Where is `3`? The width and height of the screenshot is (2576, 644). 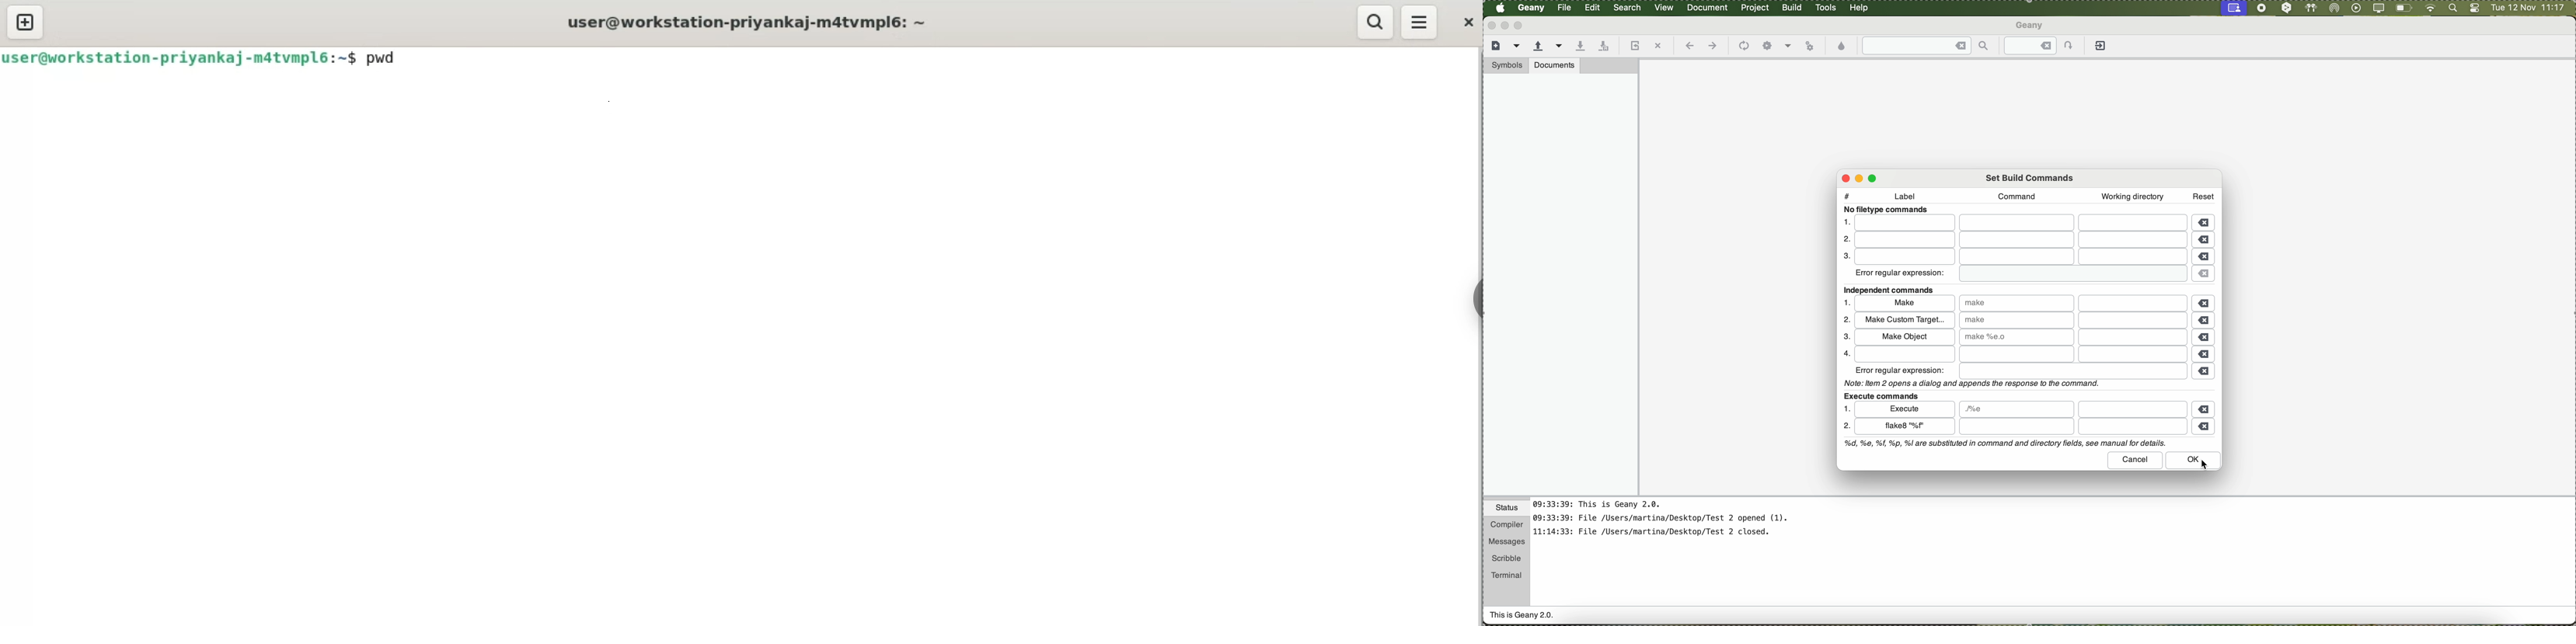
3 is located at coordinates (1844, 337).